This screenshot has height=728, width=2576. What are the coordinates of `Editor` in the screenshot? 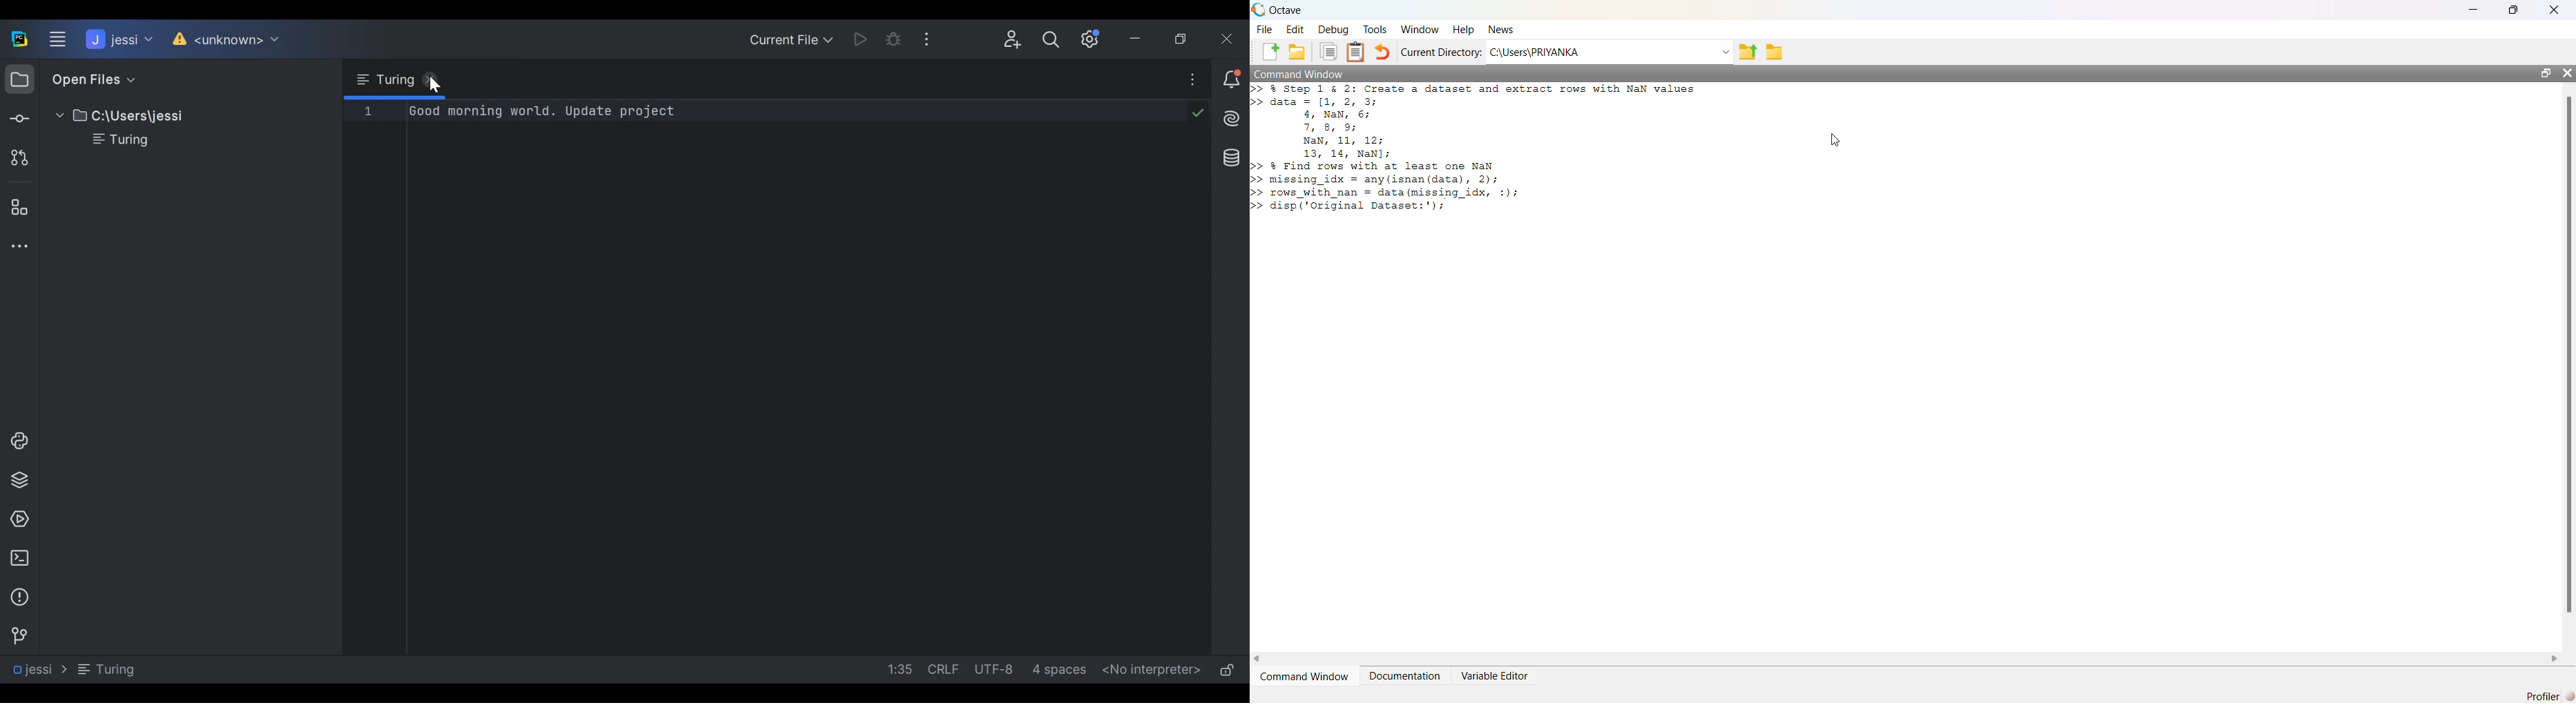 It's located at (731, 376).